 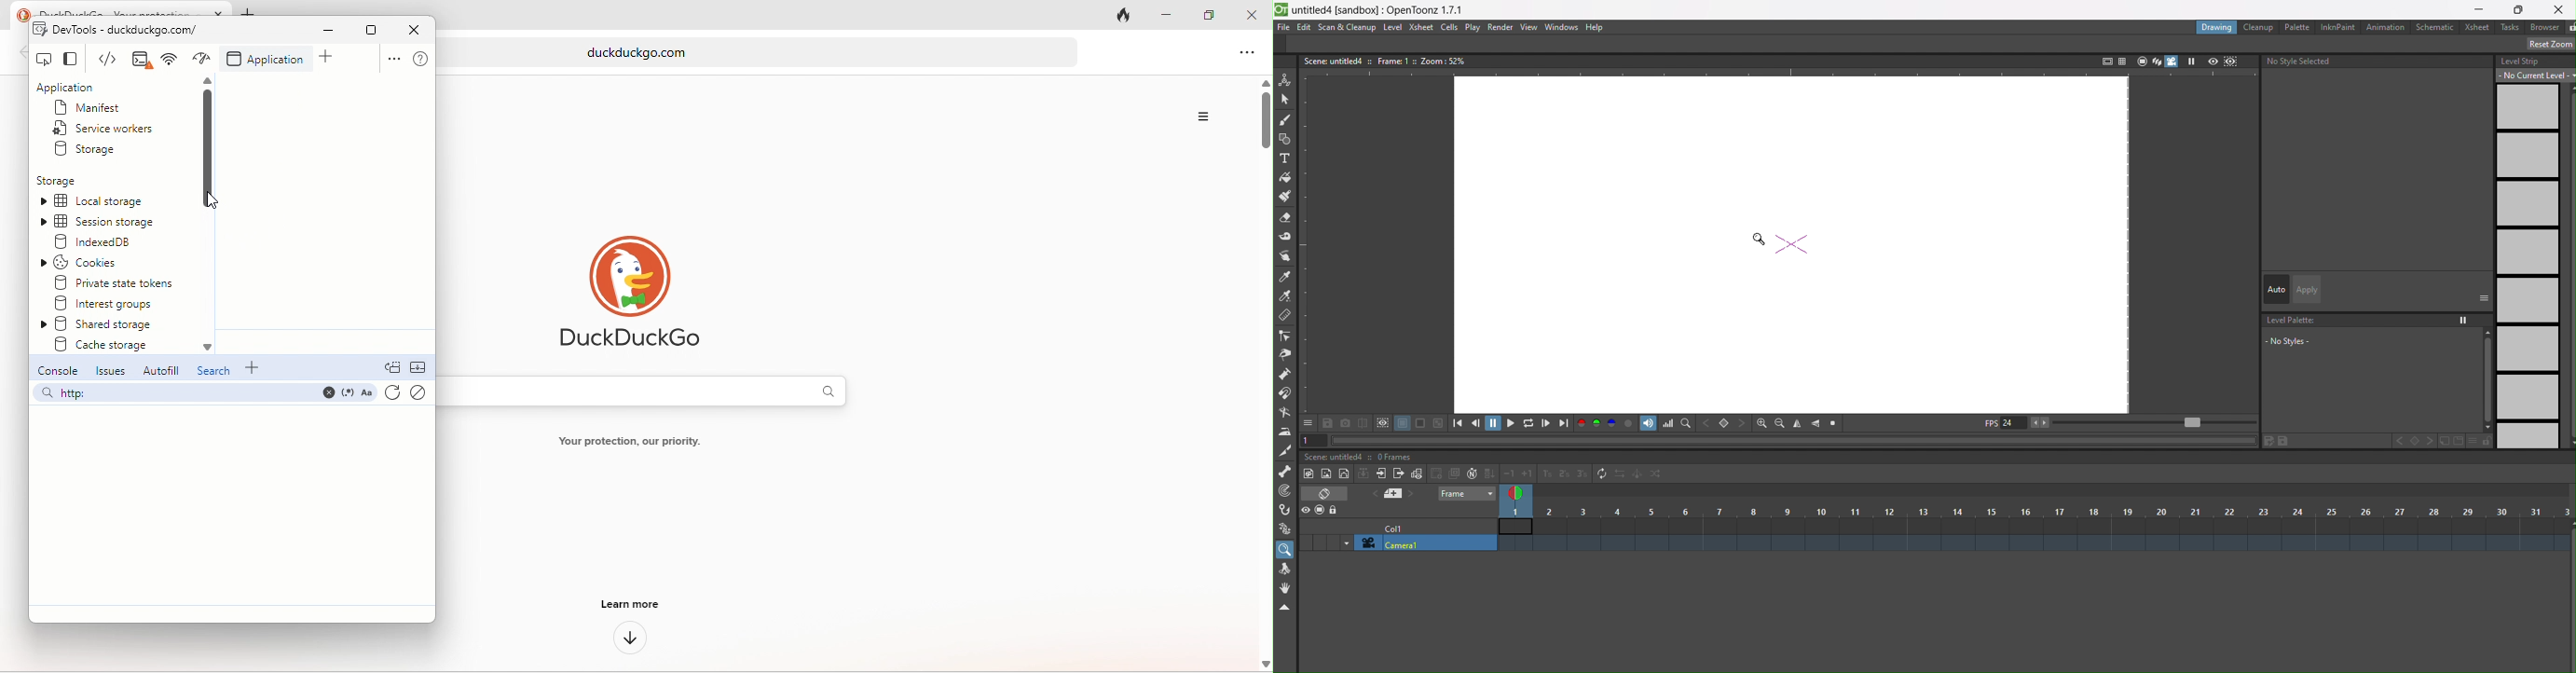 I want to click on search, so click(x=213, y=373).